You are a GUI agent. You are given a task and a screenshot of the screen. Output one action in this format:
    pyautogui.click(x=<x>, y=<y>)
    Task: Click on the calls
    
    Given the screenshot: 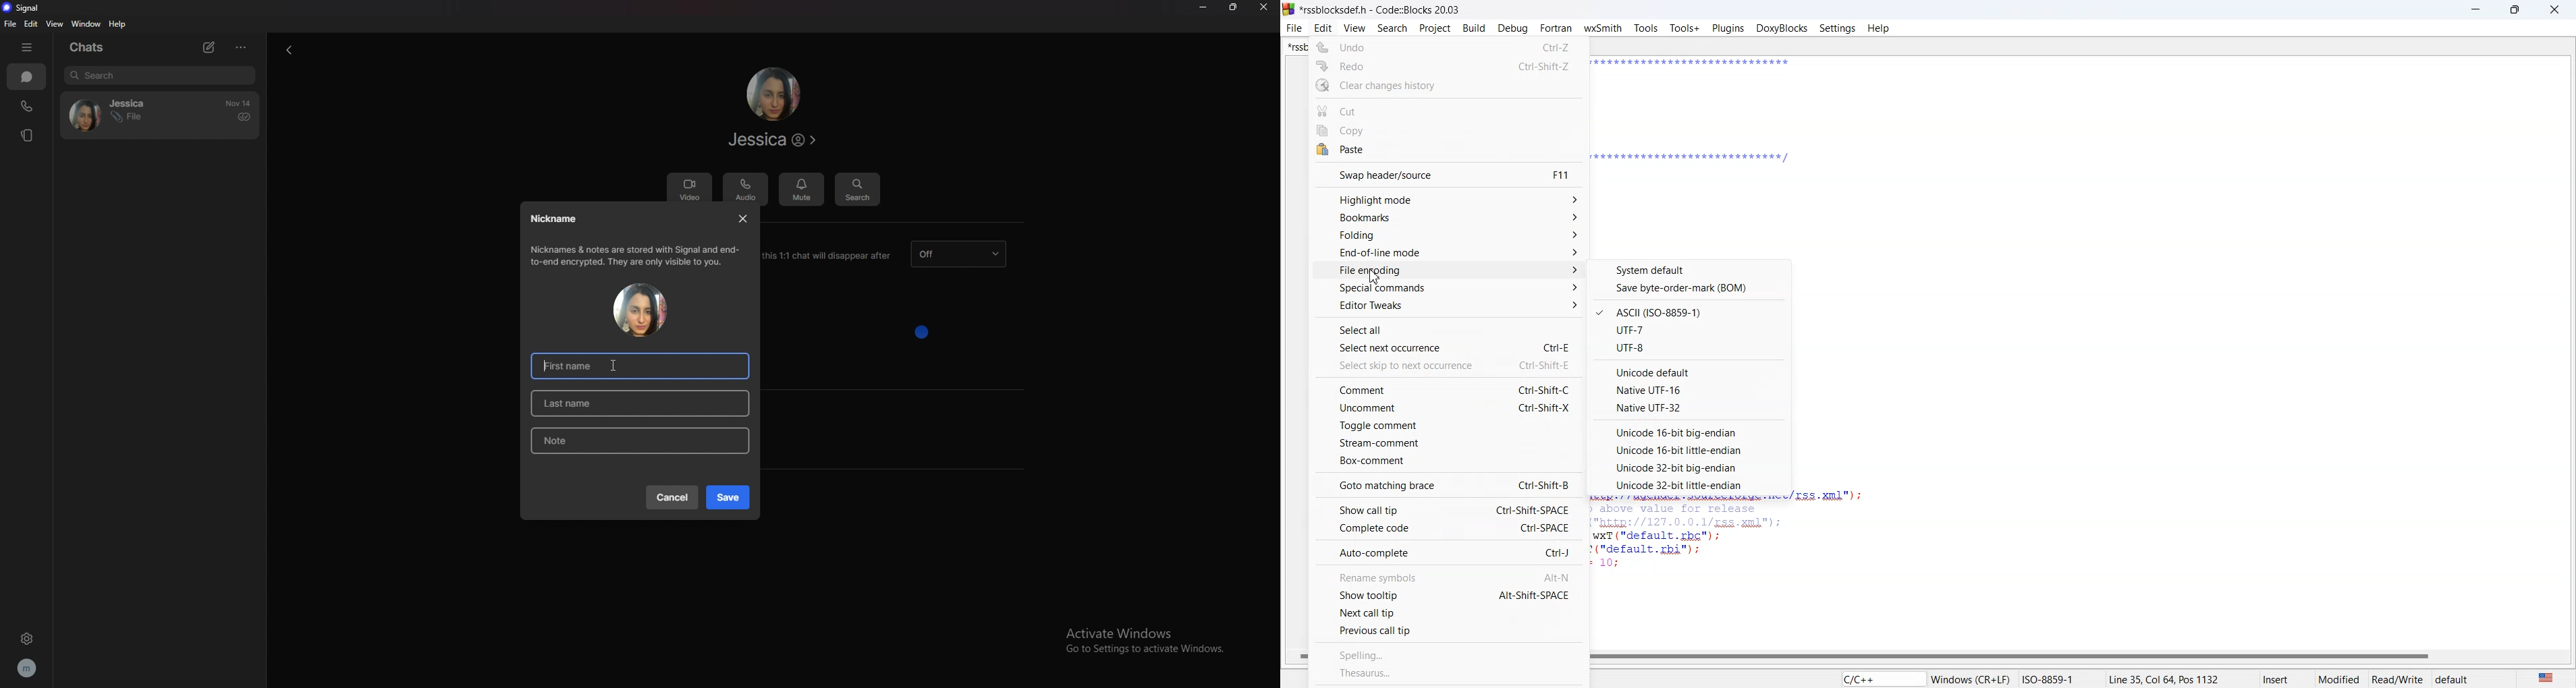 What is the action you would take?
    pyautogui.click(x=29, y=104)
    